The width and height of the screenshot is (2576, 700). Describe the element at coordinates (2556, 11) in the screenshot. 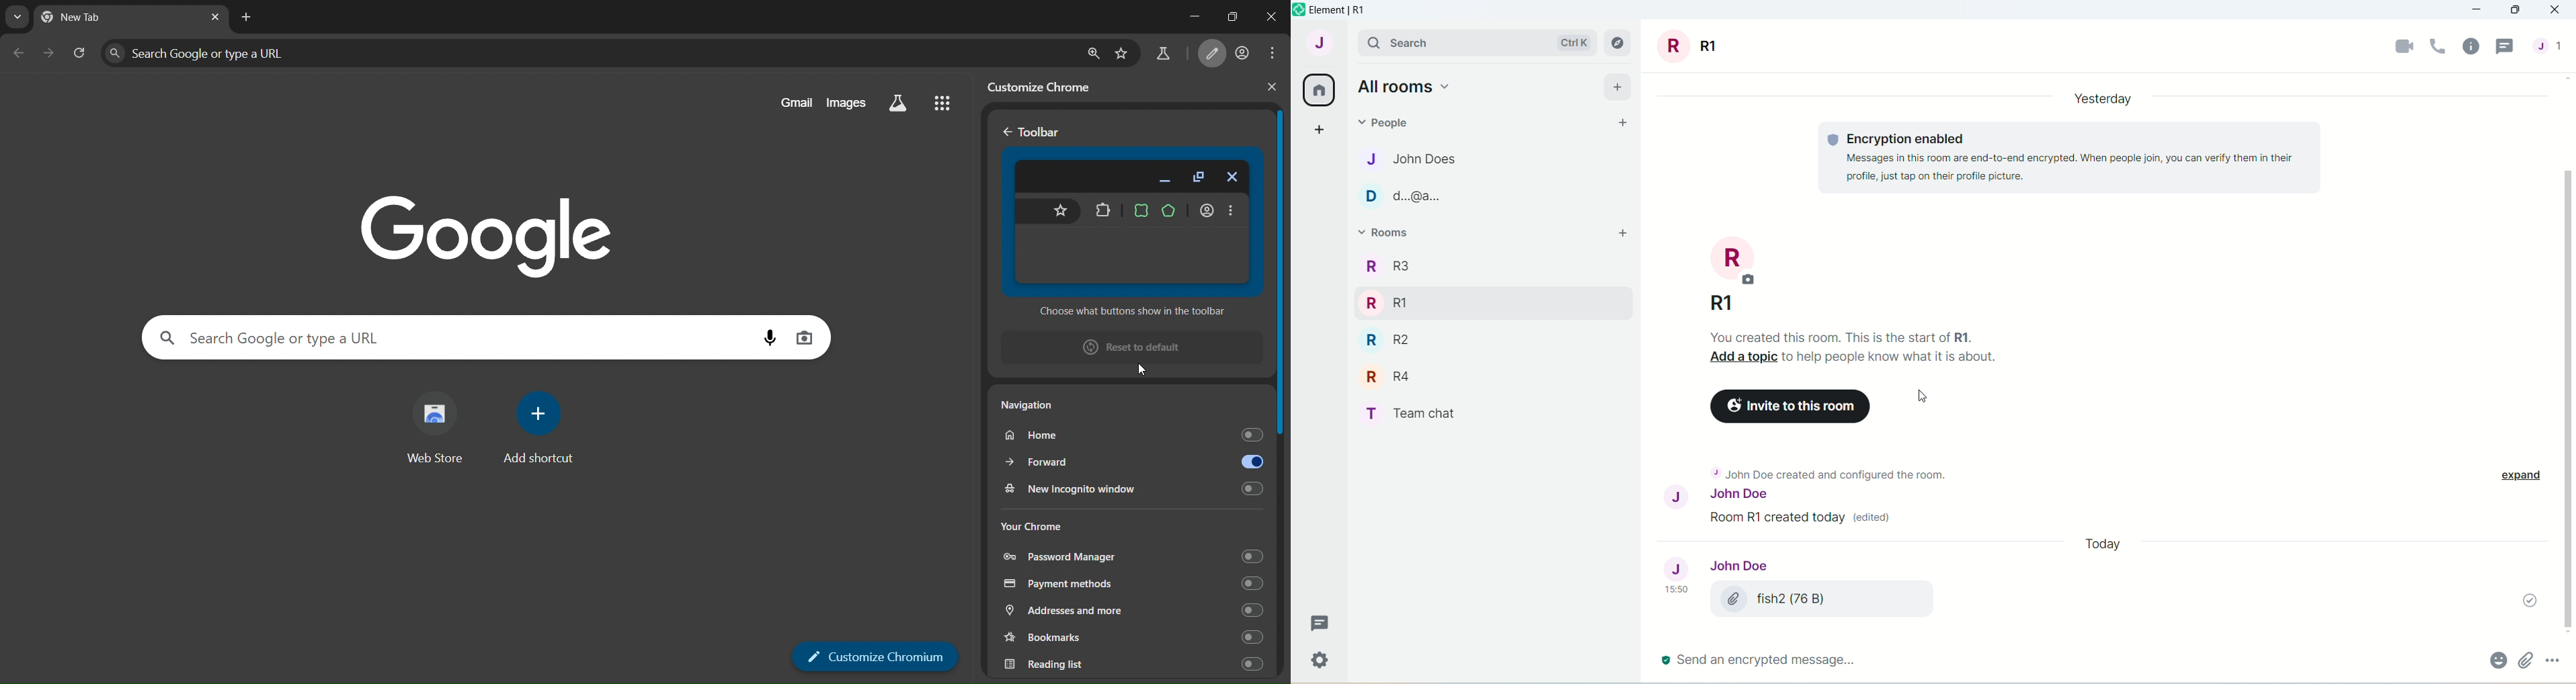

I see `close` at that location.